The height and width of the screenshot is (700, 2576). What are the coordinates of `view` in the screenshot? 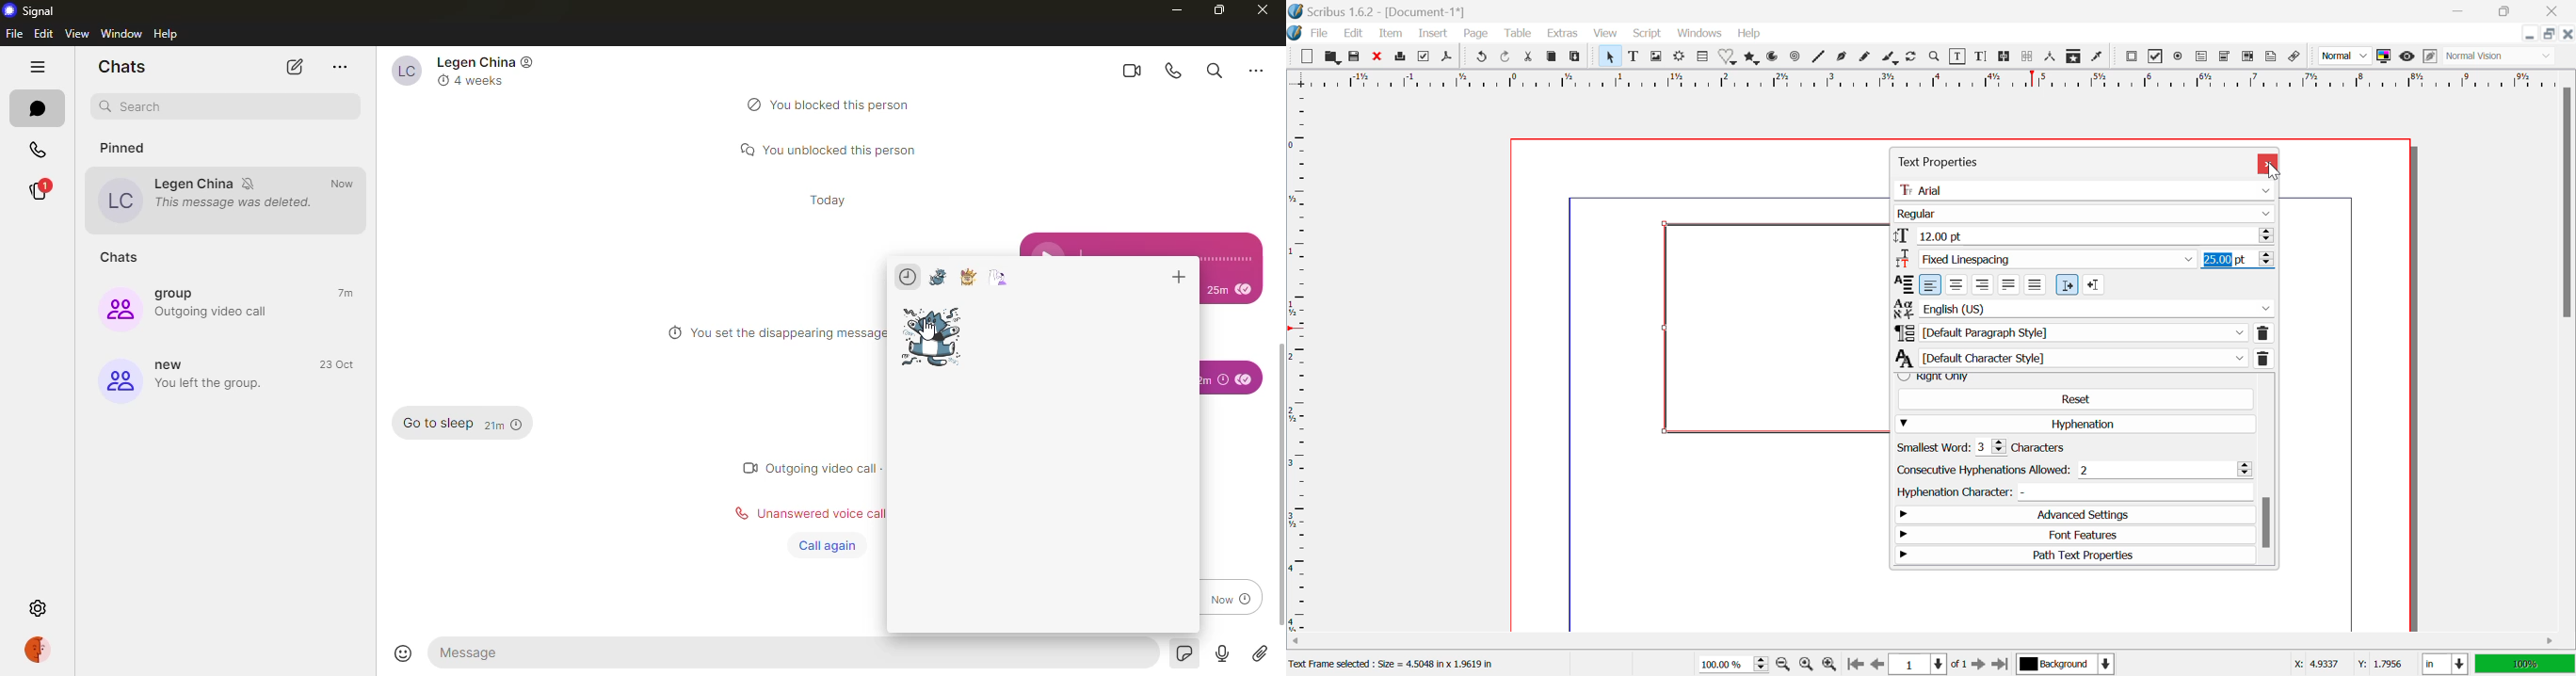 It's located at (77, 33).